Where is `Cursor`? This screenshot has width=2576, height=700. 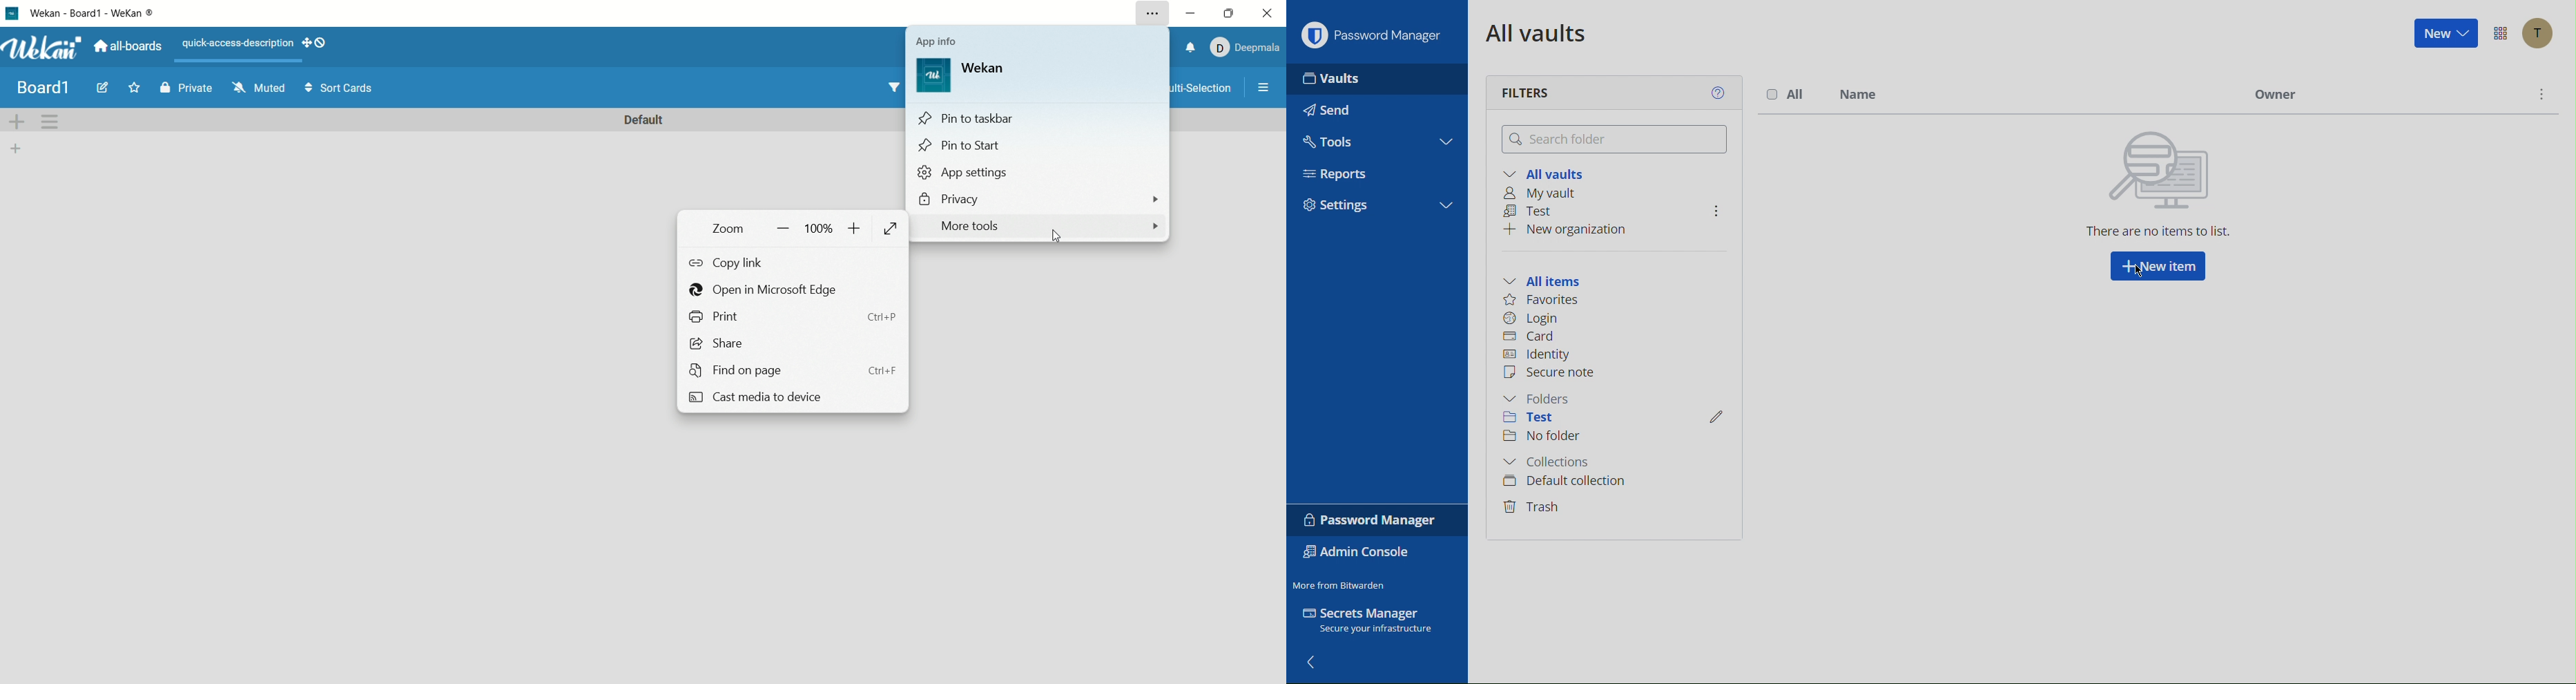
Cursor is located at coordinates (2138, 272).